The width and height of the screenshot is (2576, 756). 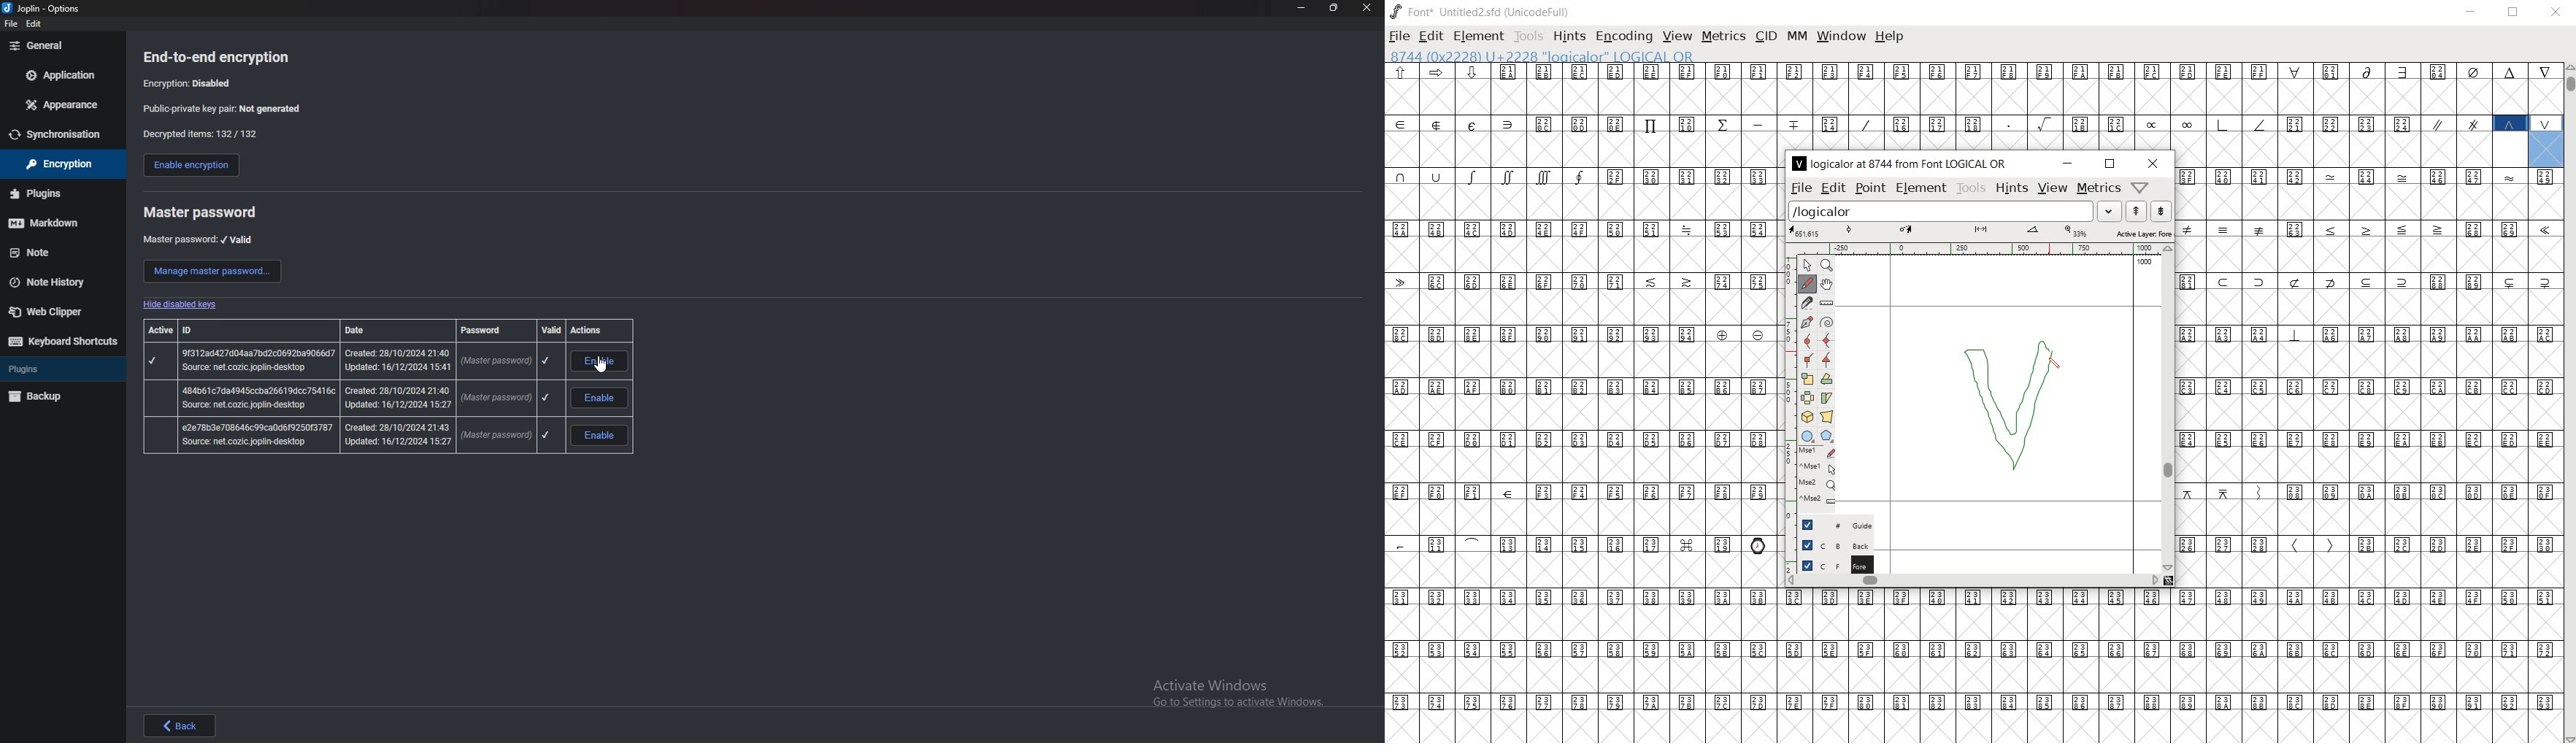 What do you see at coordinates (47, 7) in the screenshot?
I see `options` at bounding box center [47, 7].